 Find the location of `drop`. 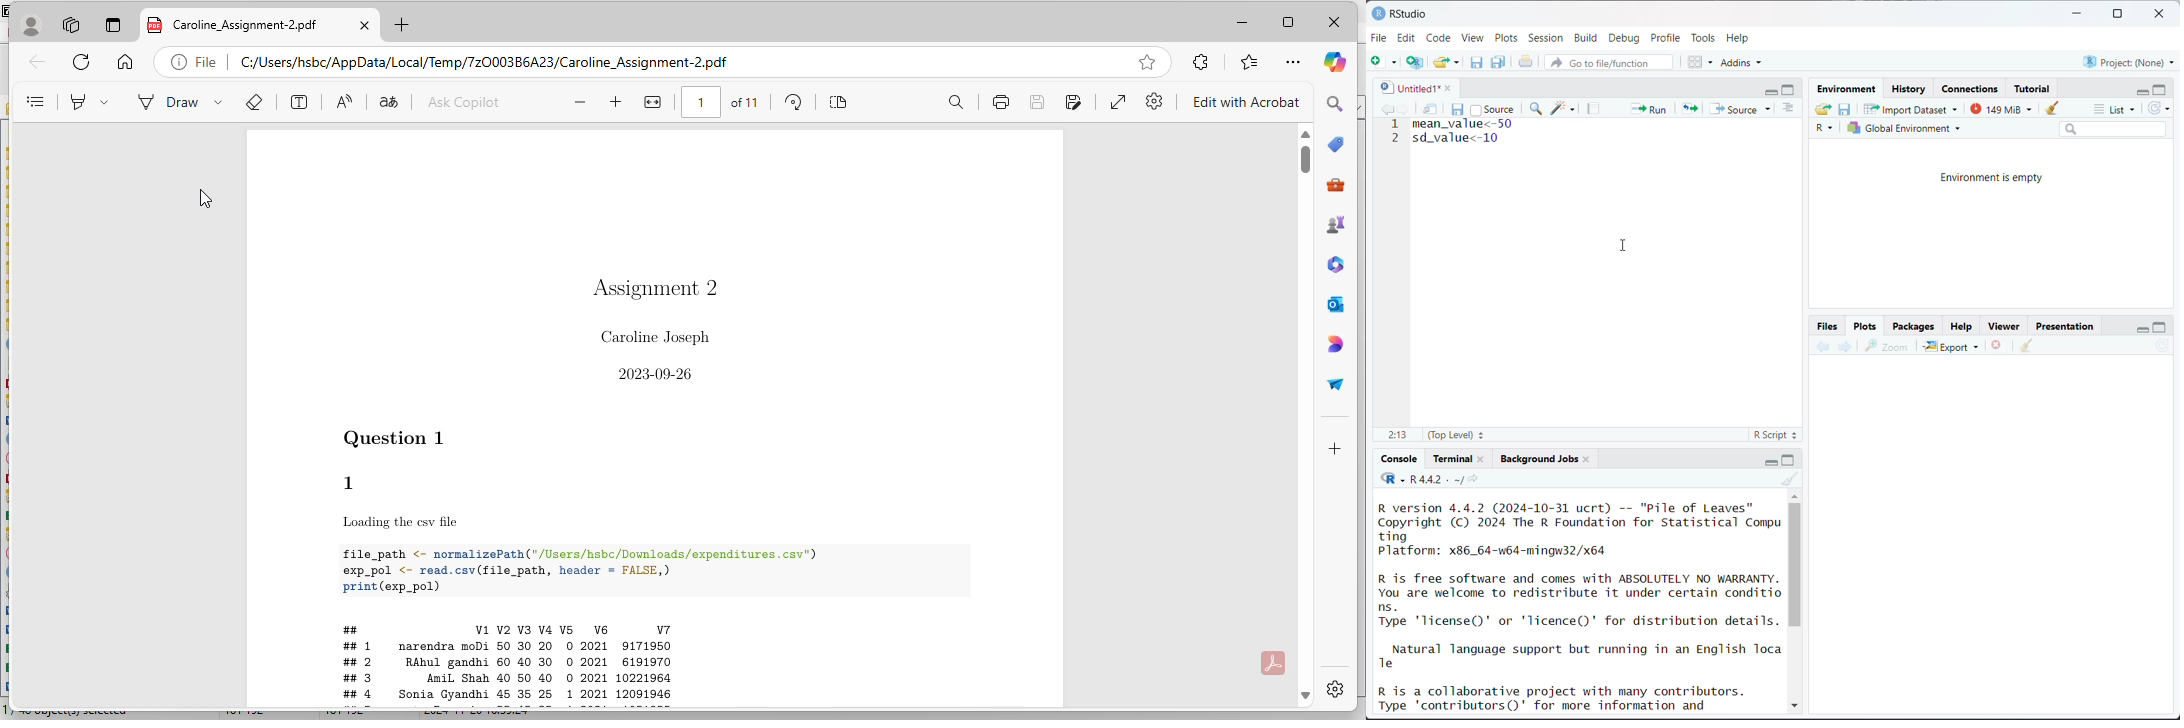

drop is located at coordinates (1335, 386).